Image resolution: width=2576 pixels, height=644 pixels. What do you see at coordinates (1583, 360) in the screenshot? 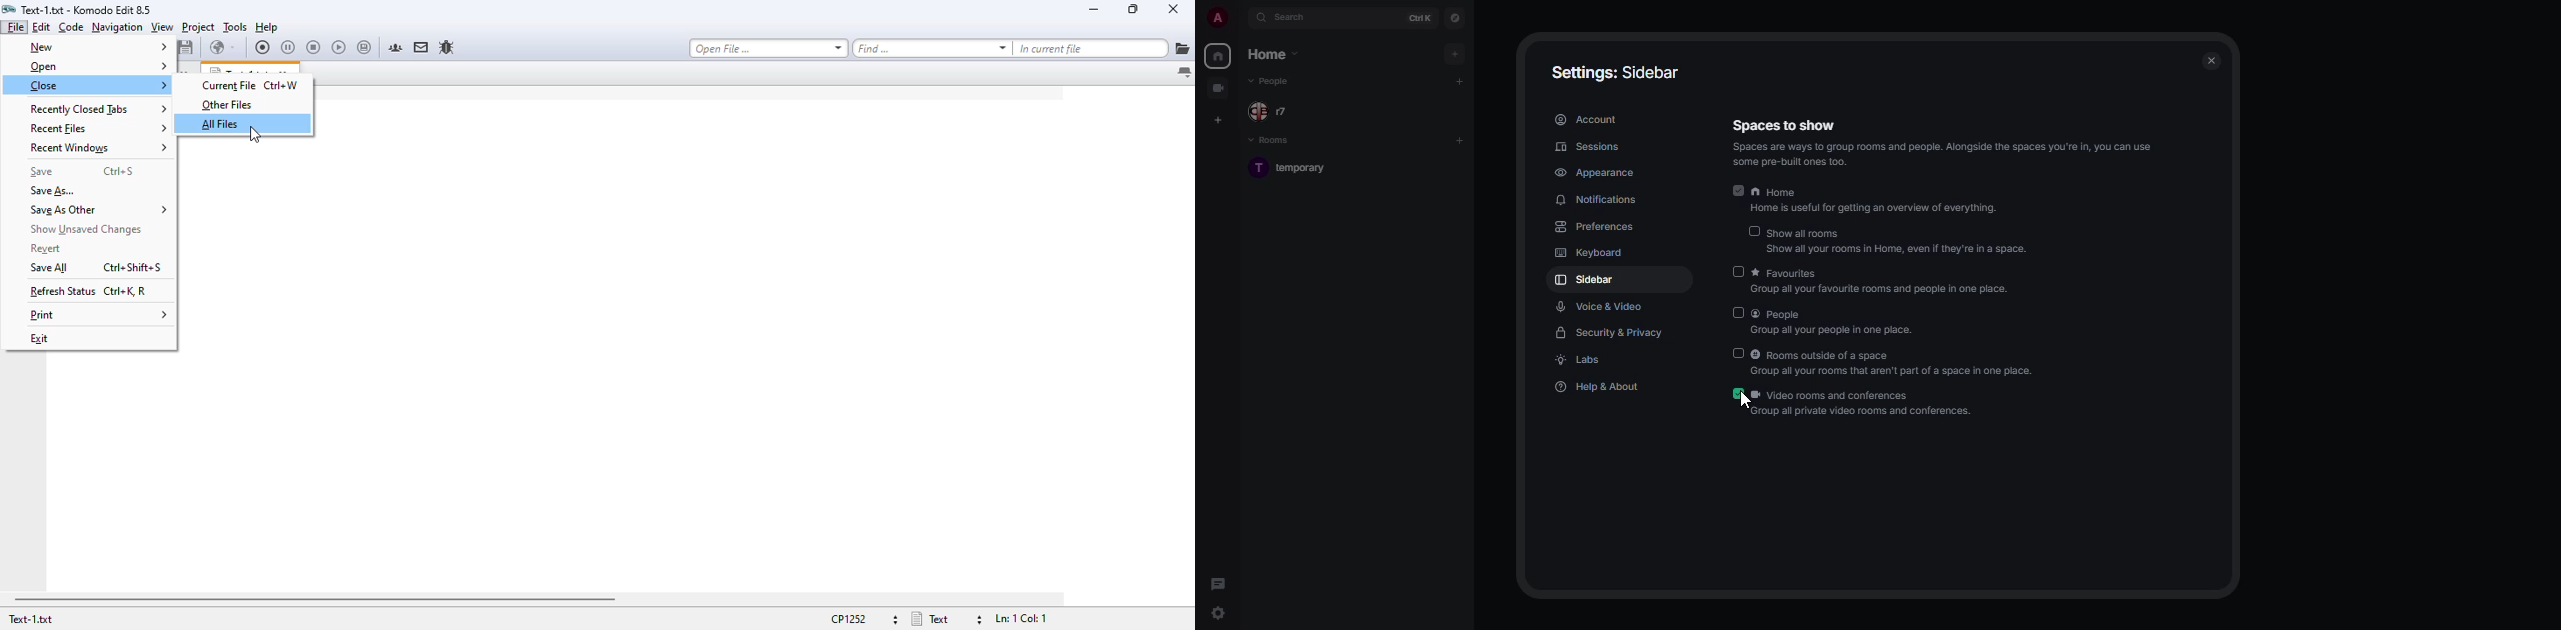
I see `labs` at bounding box center [1583, 360].